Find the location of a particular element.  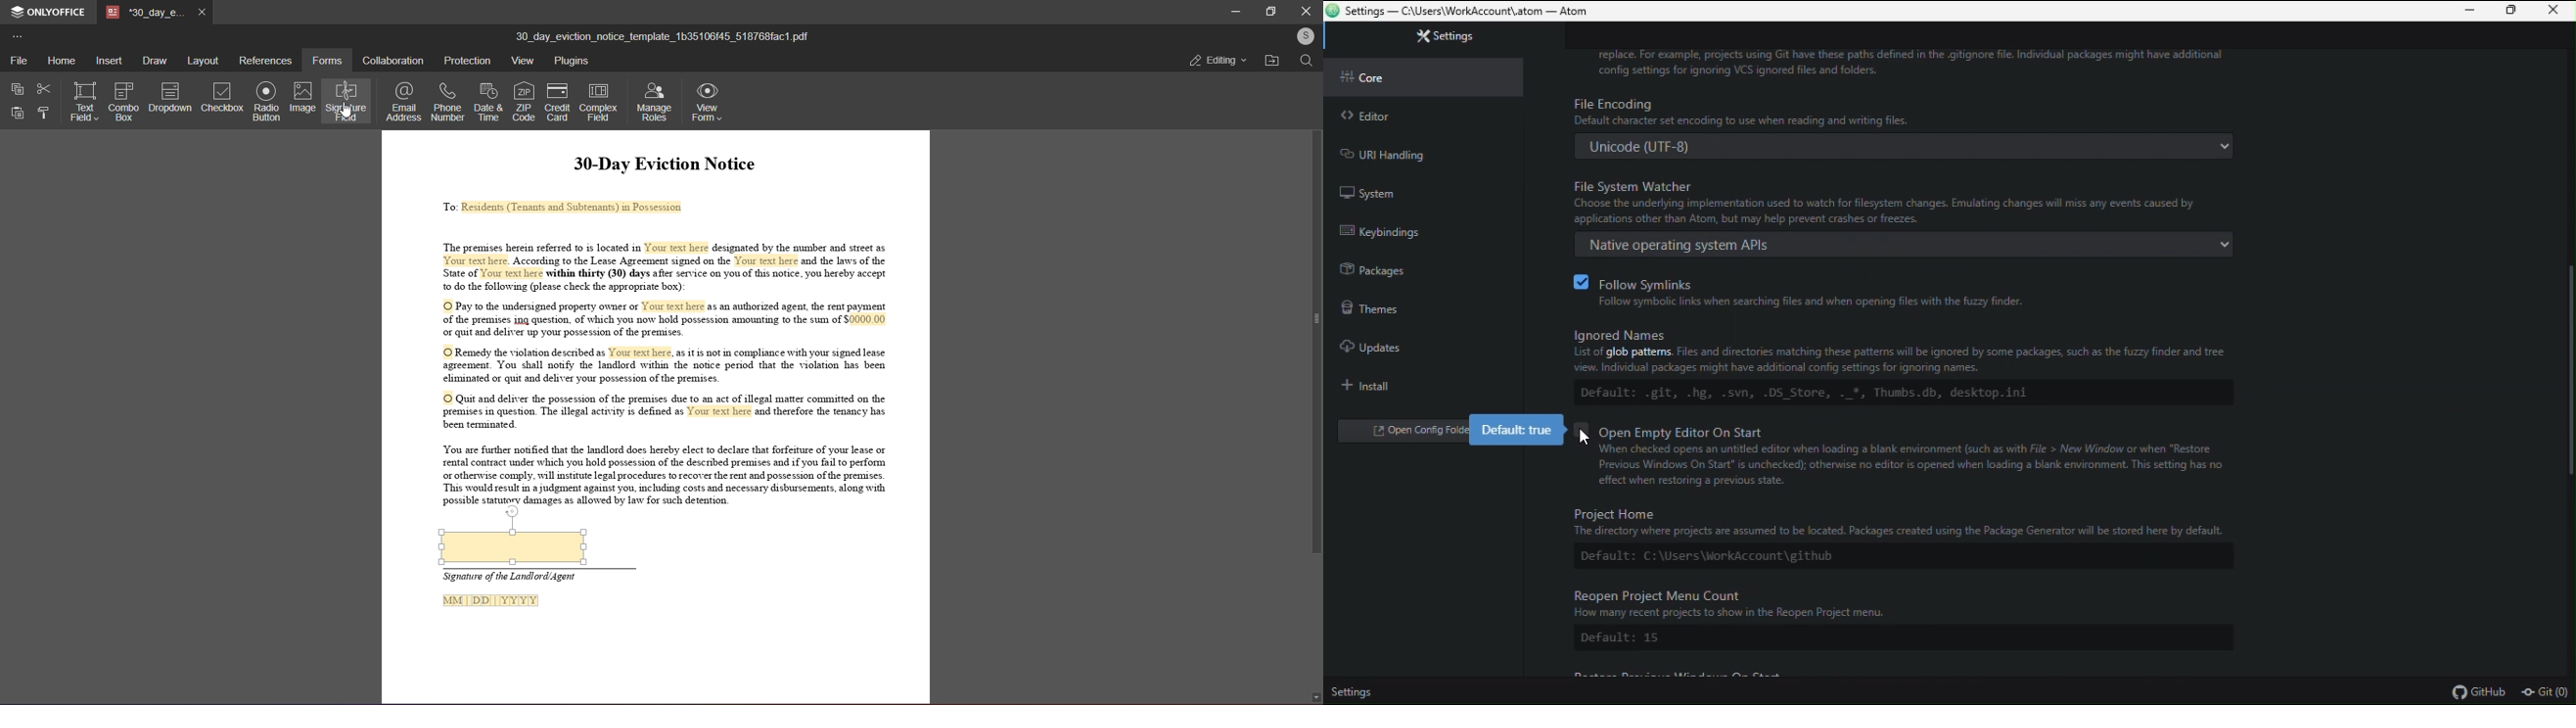

checkbox is located at coordinates (1581, 428).